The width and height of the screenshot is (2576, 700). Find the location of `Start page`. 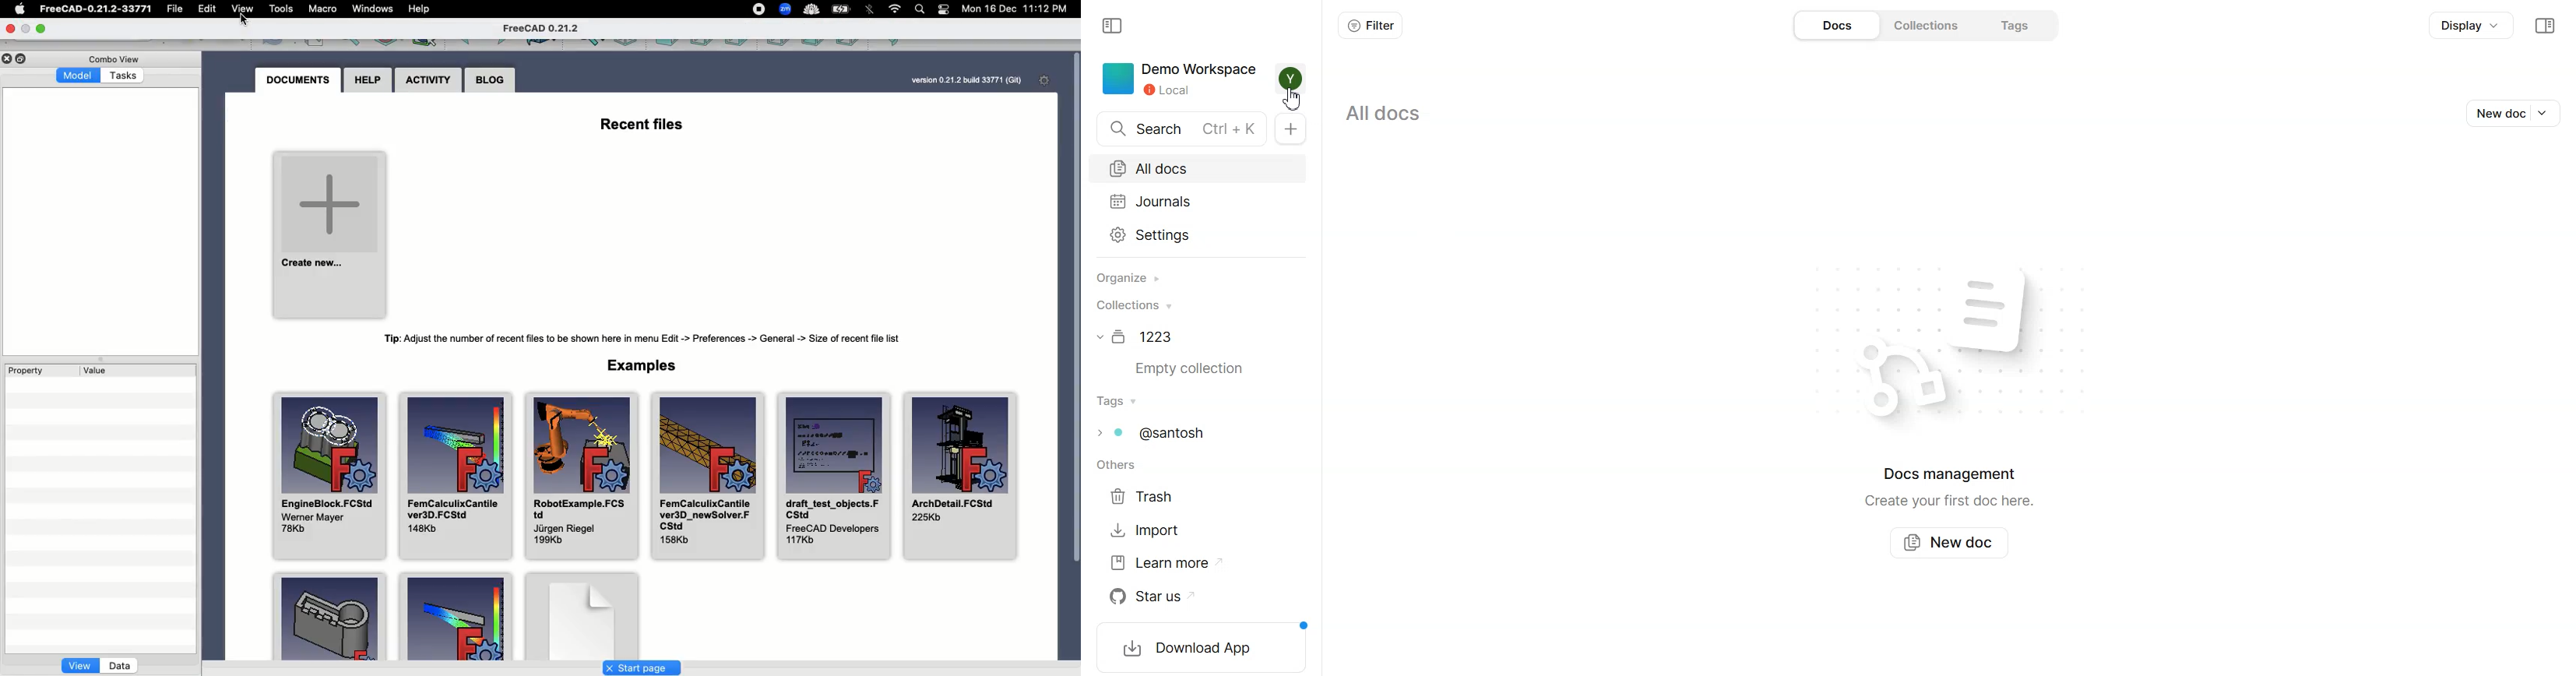

Start page is located at coordinates (642, 667).